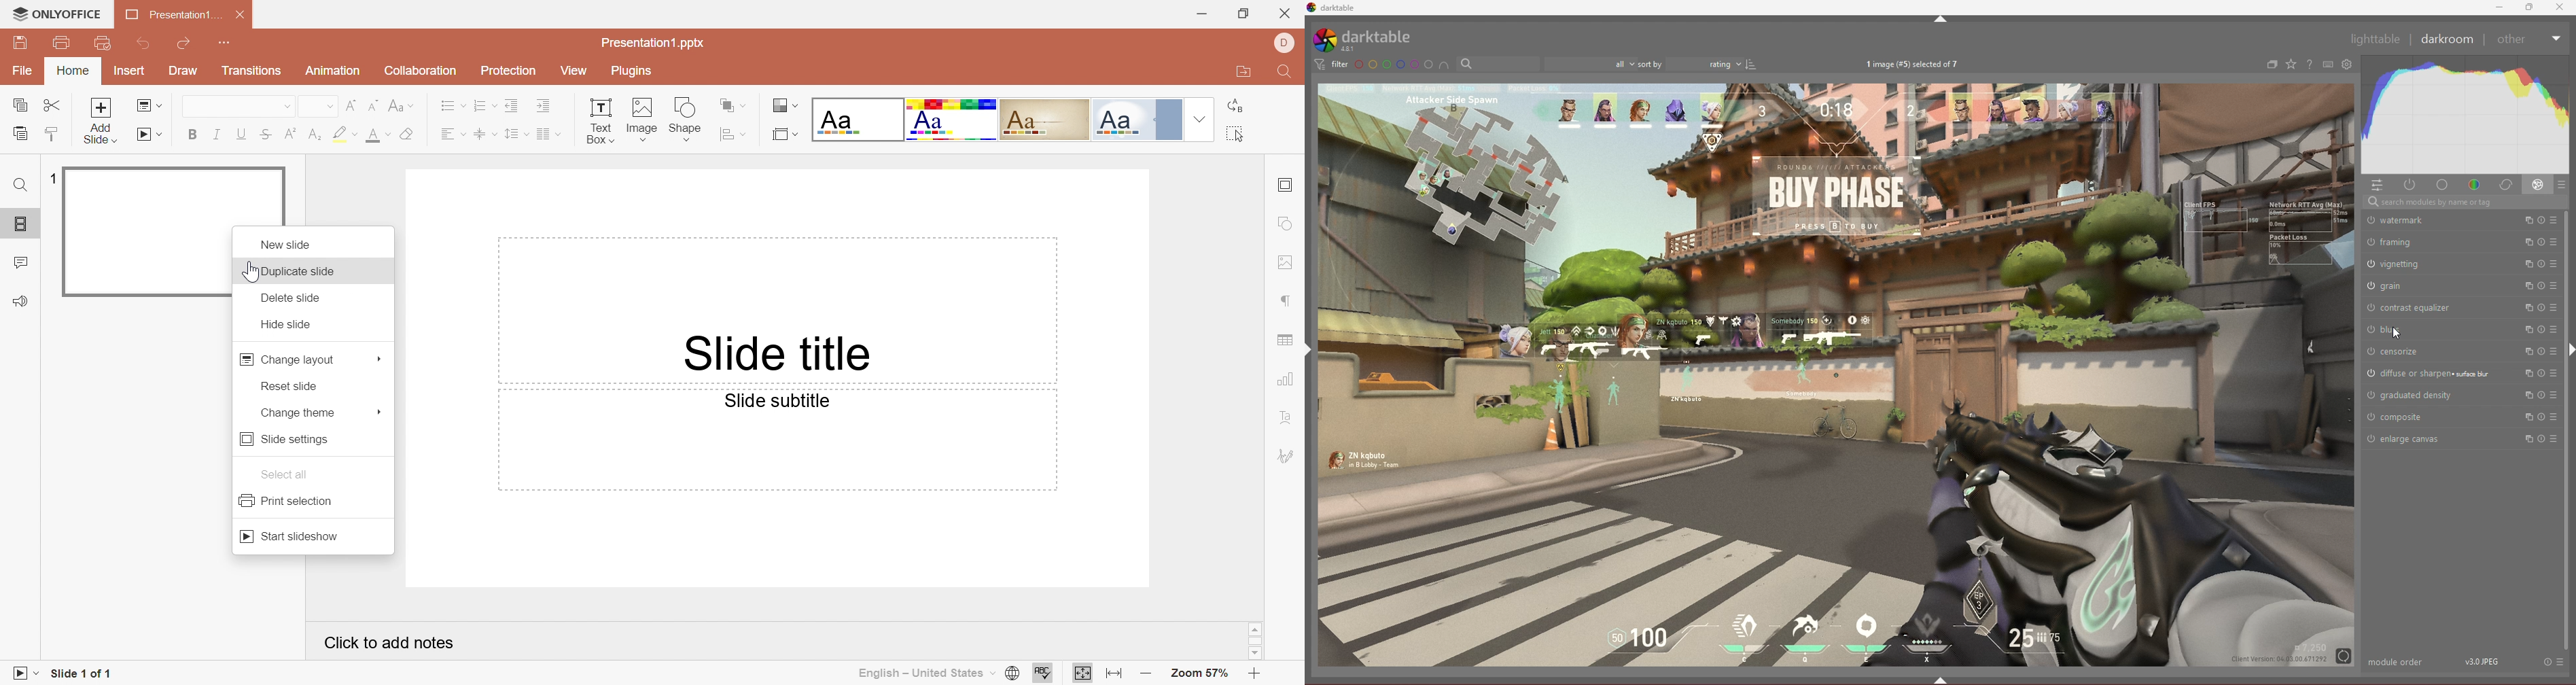 The width and height of the screenshot is (2576, 700). I want to click on resize, so click(2529, 7).